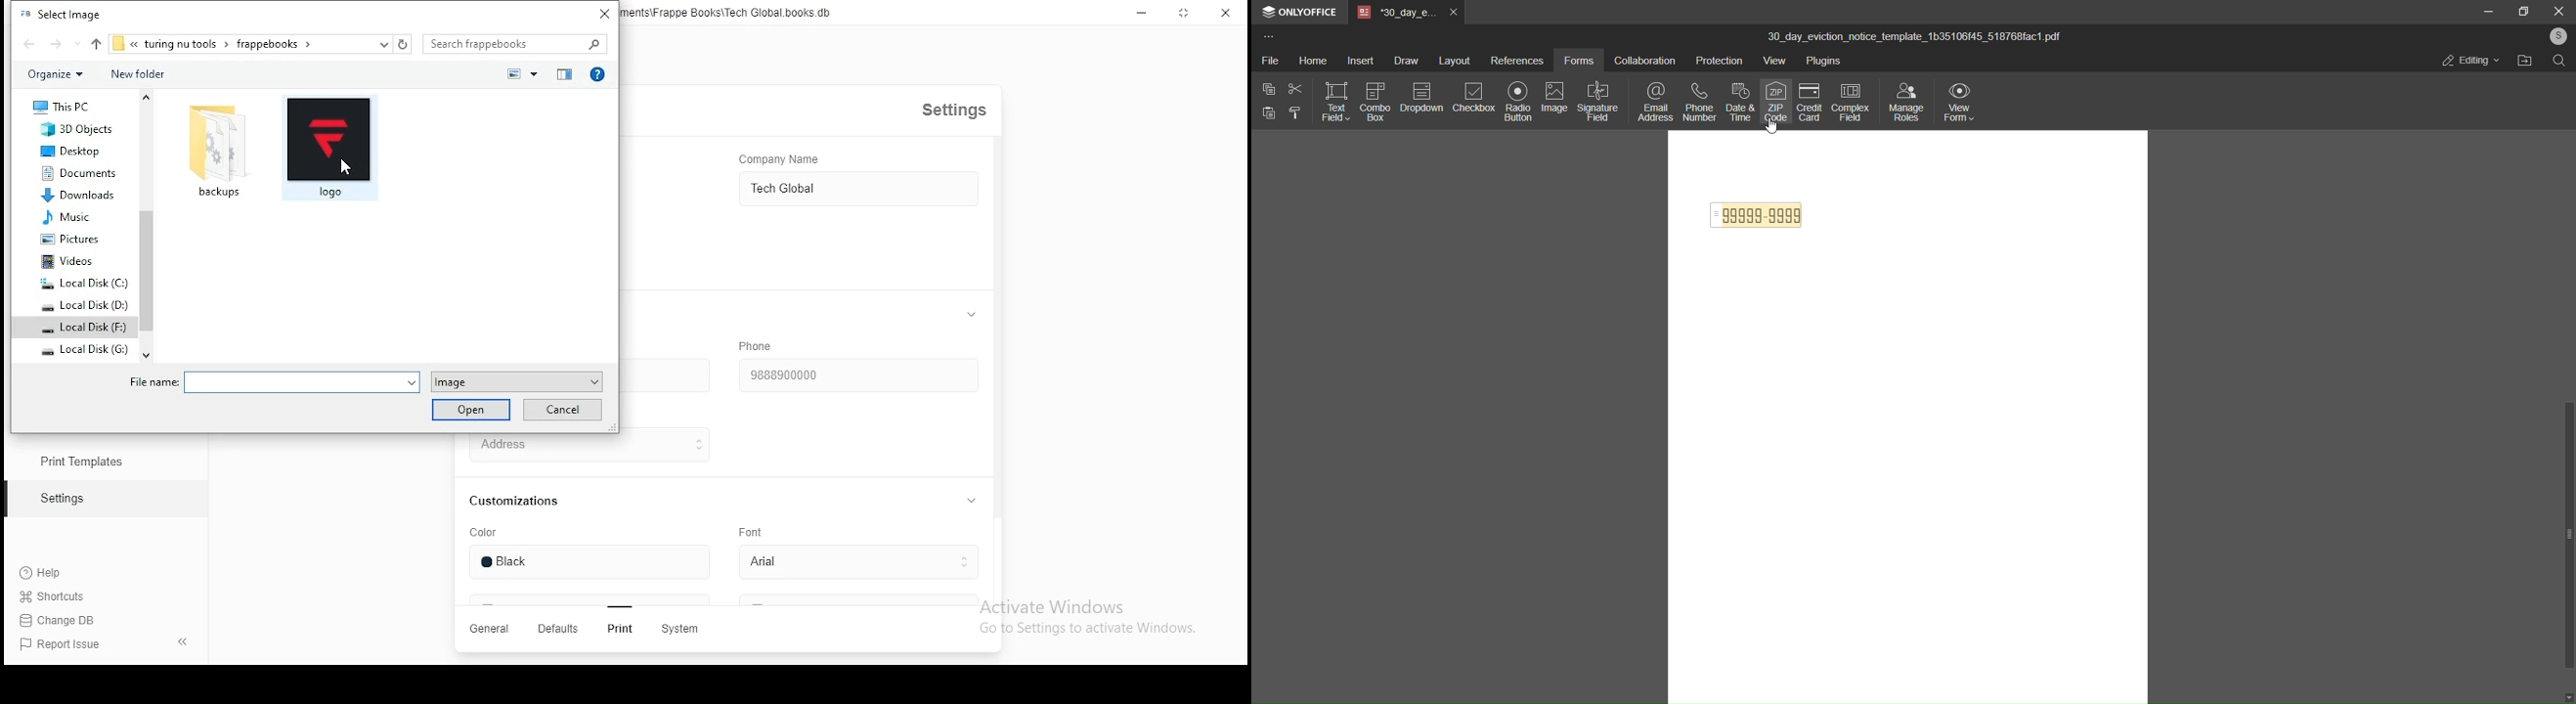 The image size is (2576, 728). What do you see at coordinates (78, 286) in the screenshot?
I see `Local Disk(c:)` at bounding box center [78, 286].